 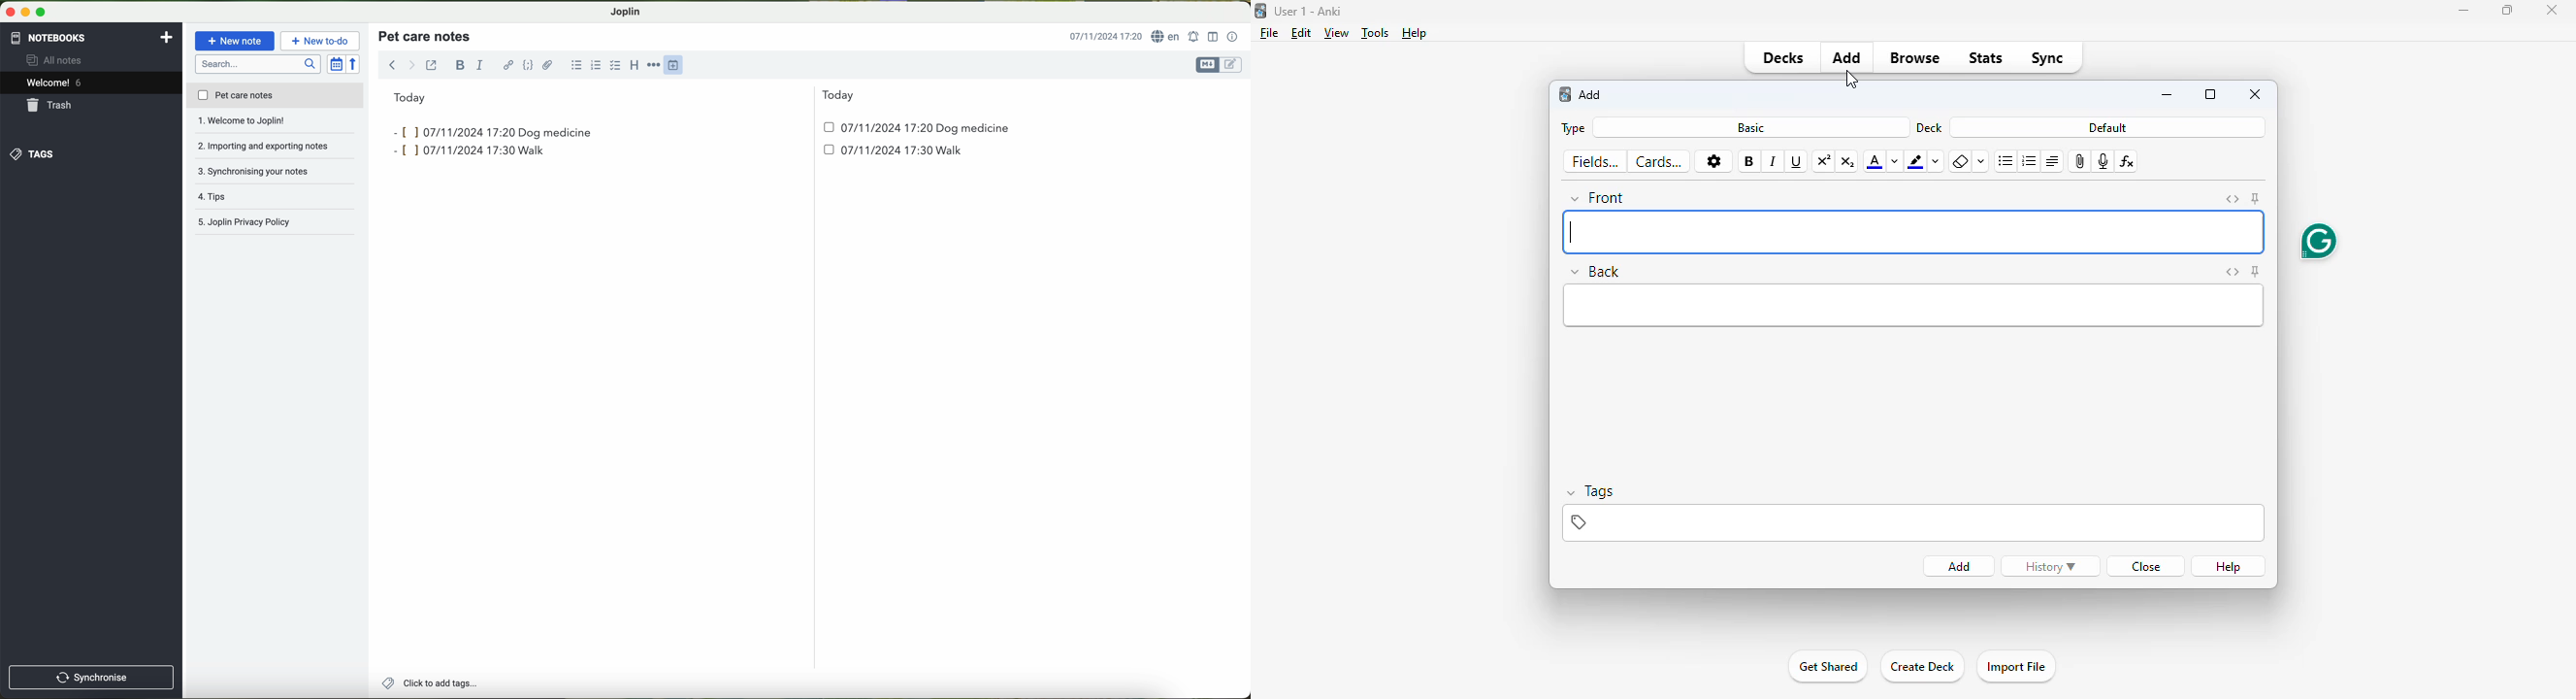 I want to click on close, so click(x=2256, y=93).